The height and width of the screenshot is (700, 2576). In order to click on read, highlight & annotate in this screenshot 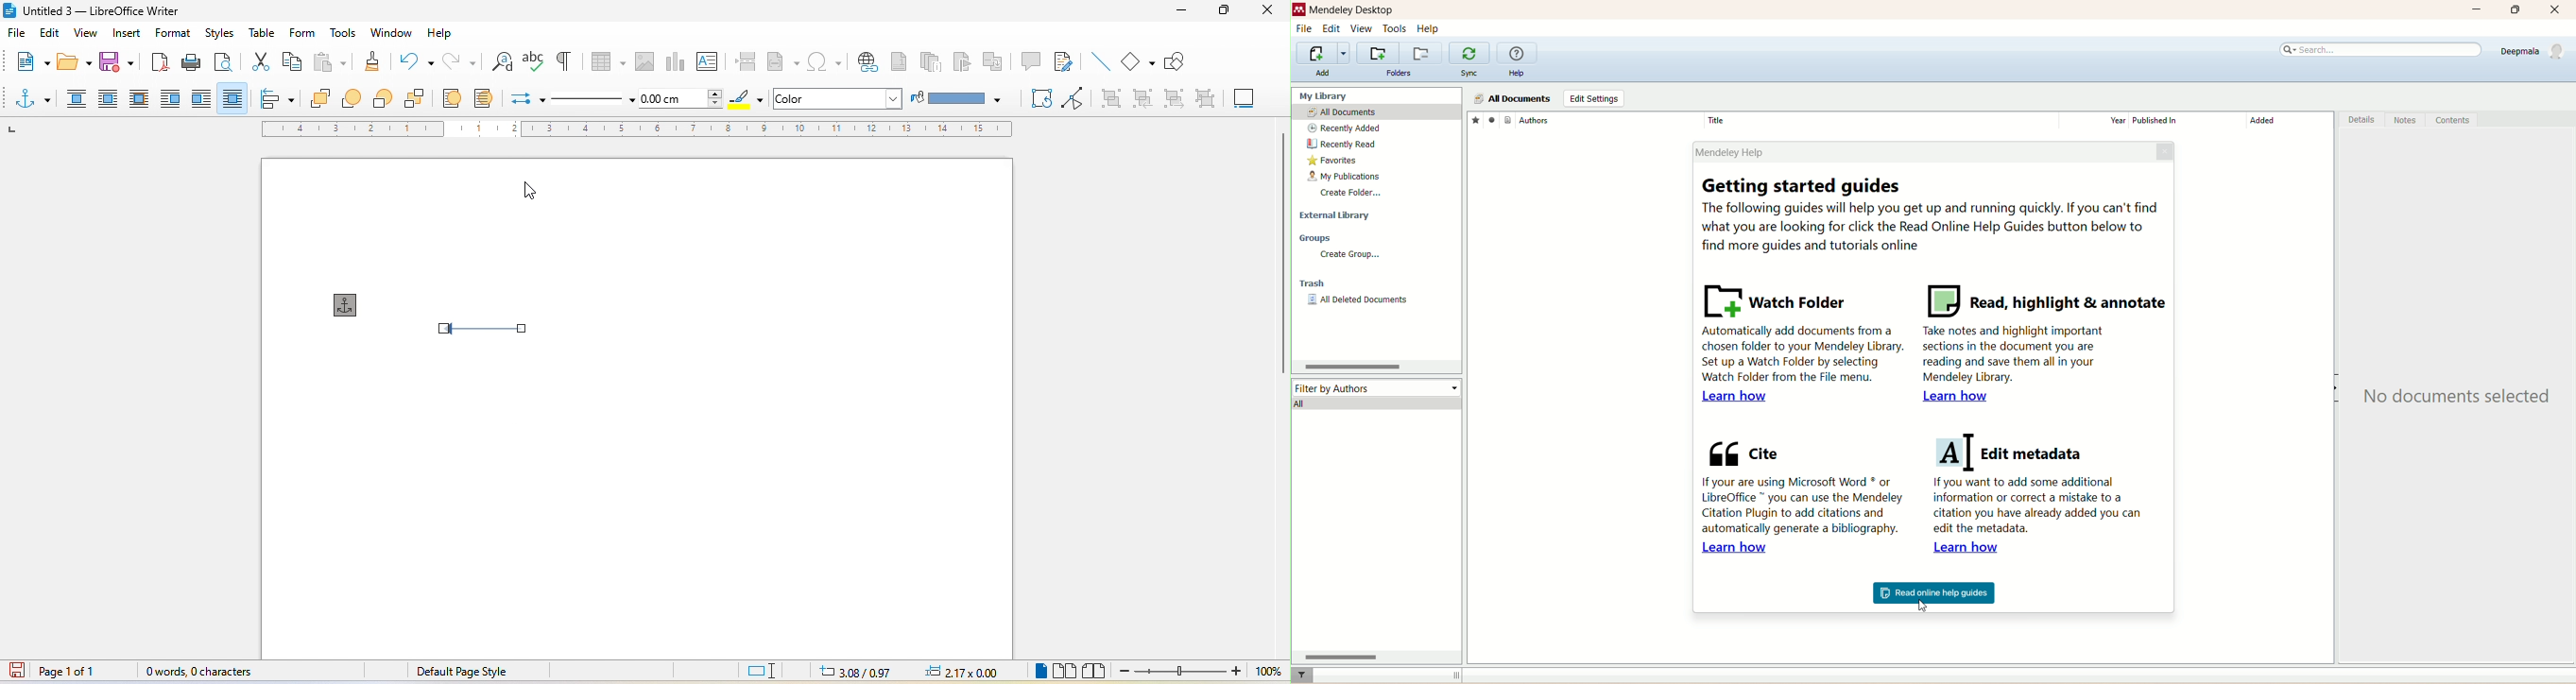, I will do `click(2045, 301)`.